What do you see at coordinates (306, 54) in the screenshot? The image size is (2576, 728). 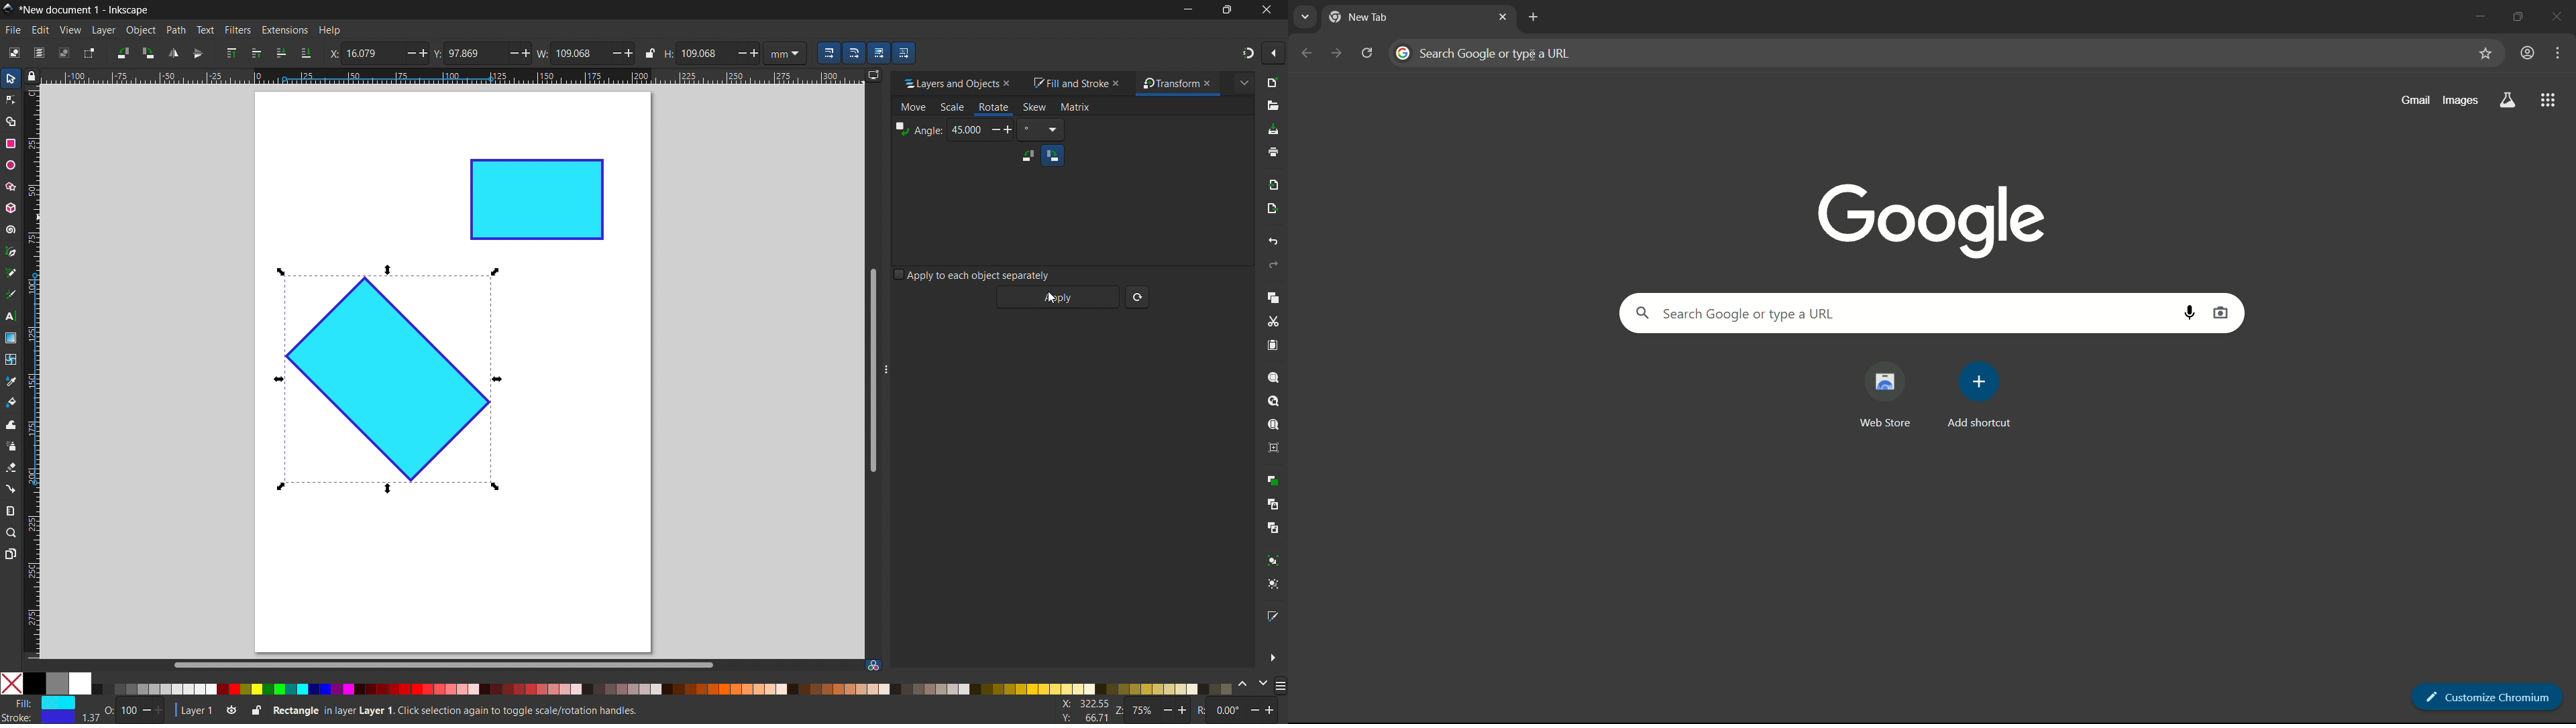 I see `lower to bottom` at bounding box center [306, 54].